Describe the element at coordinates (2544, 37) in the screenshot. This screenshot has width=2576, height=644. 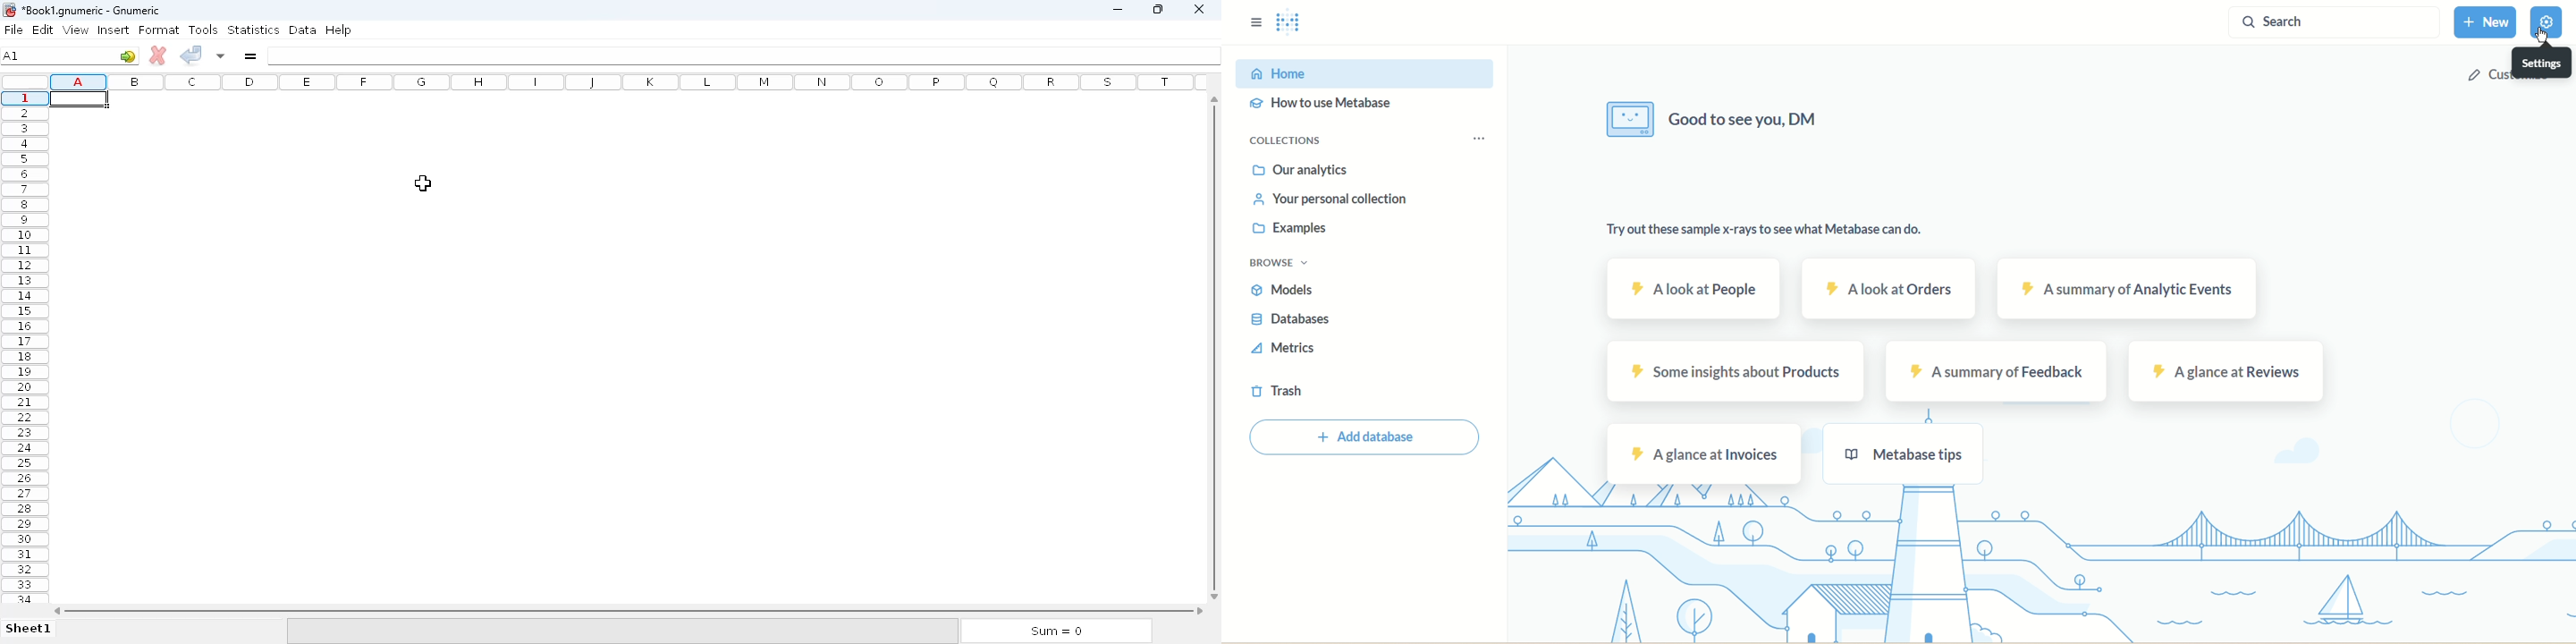
I see `cursor` at that location.